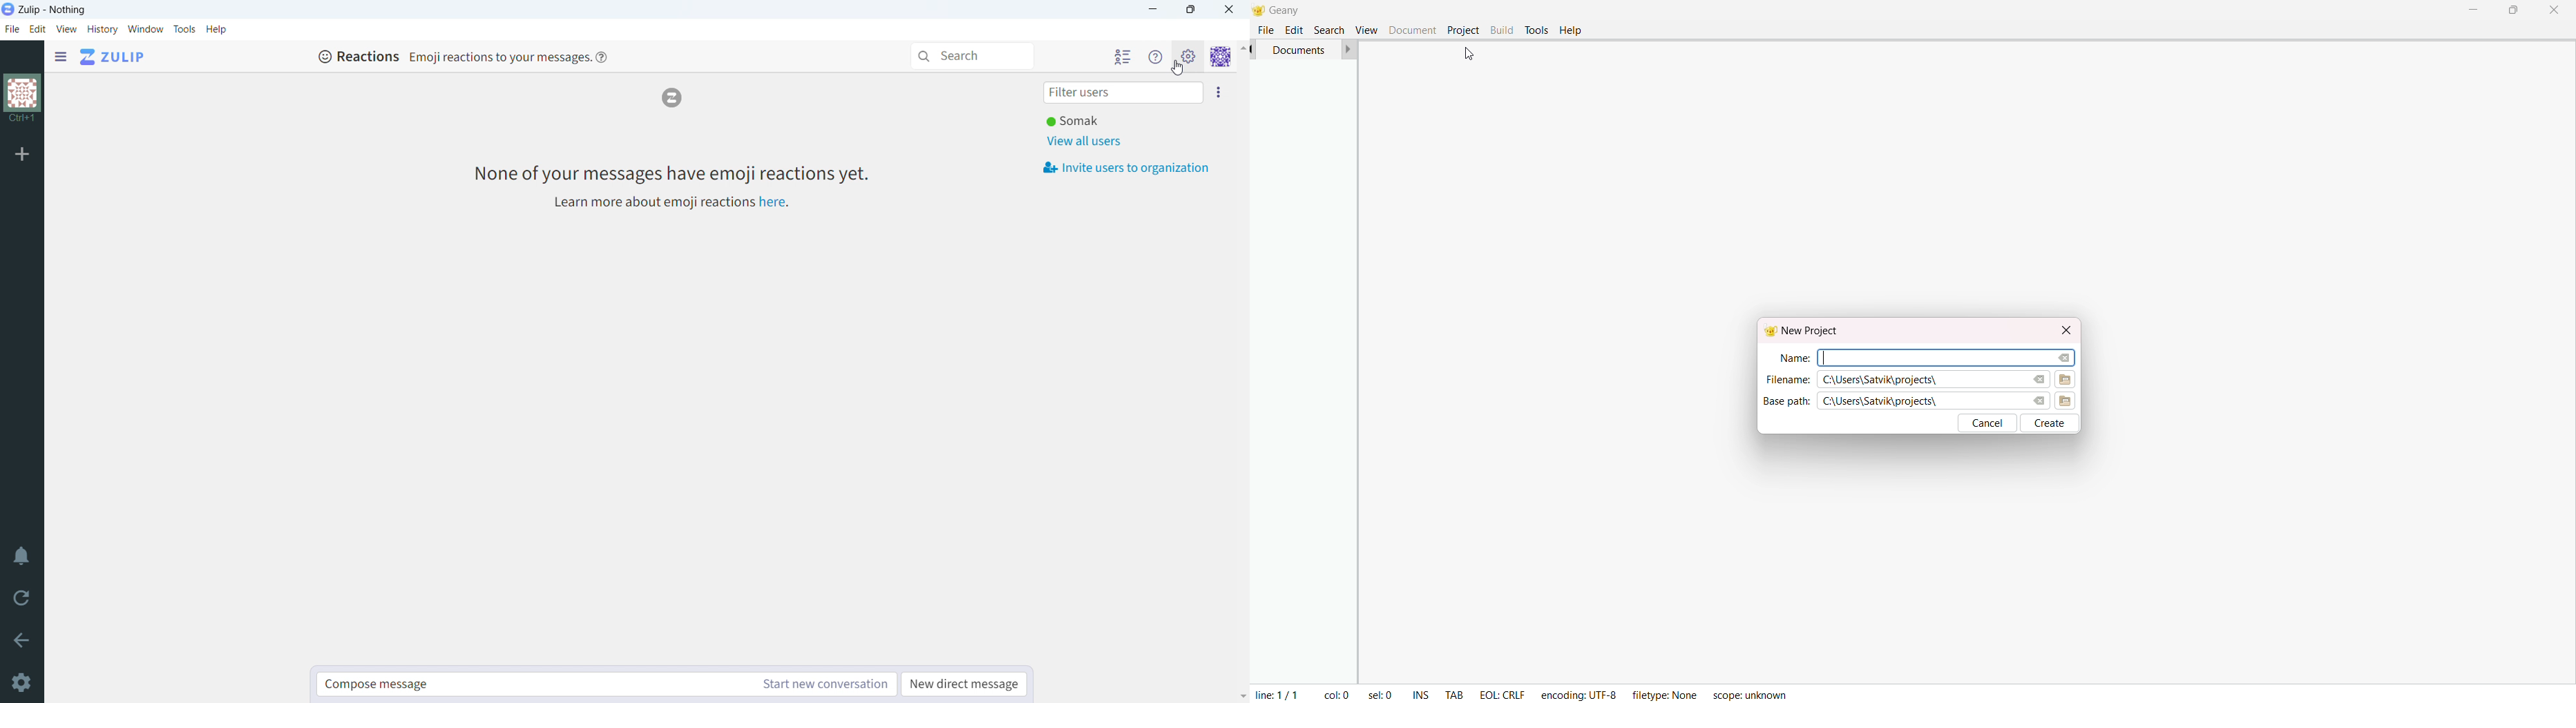 This screenshot has width=2576, height=728. What do you see at coordinates (1154, 9) in the screenshot?
I see `minimize` at bounding box center [1154, 9].